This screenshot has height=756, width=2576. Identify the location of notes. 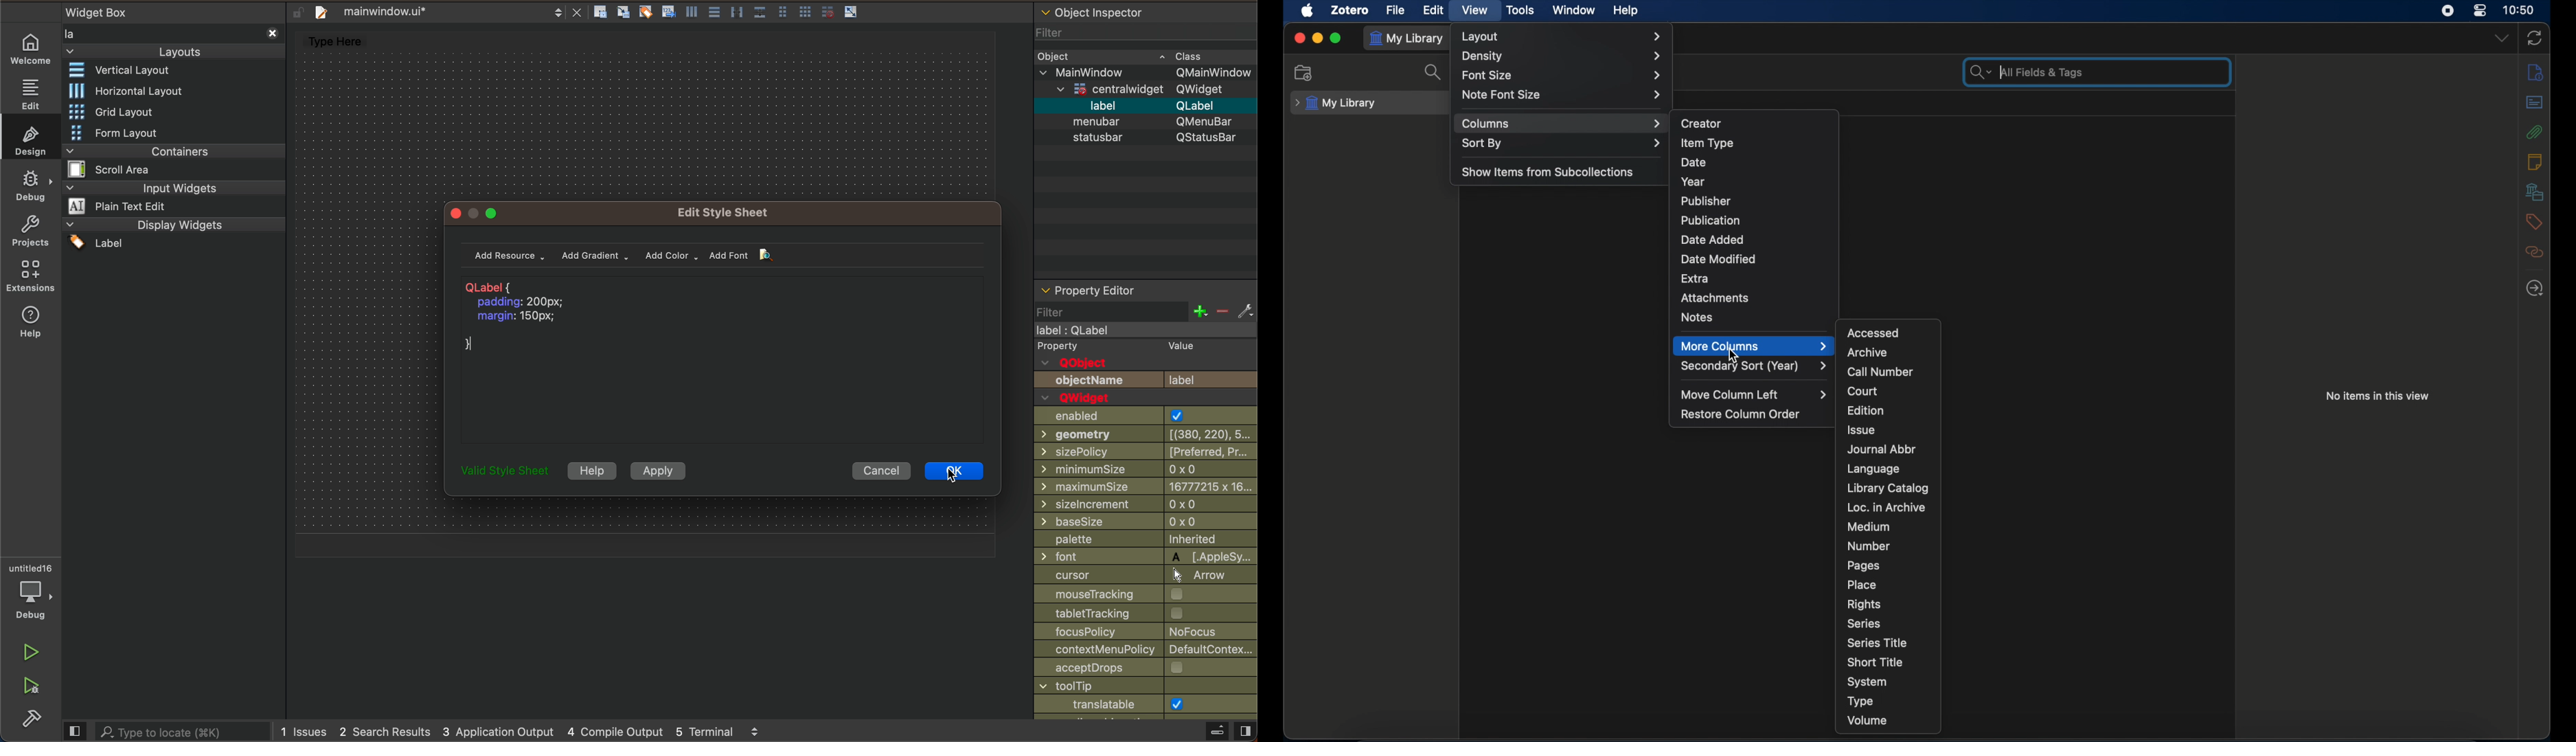
(1697, 317).